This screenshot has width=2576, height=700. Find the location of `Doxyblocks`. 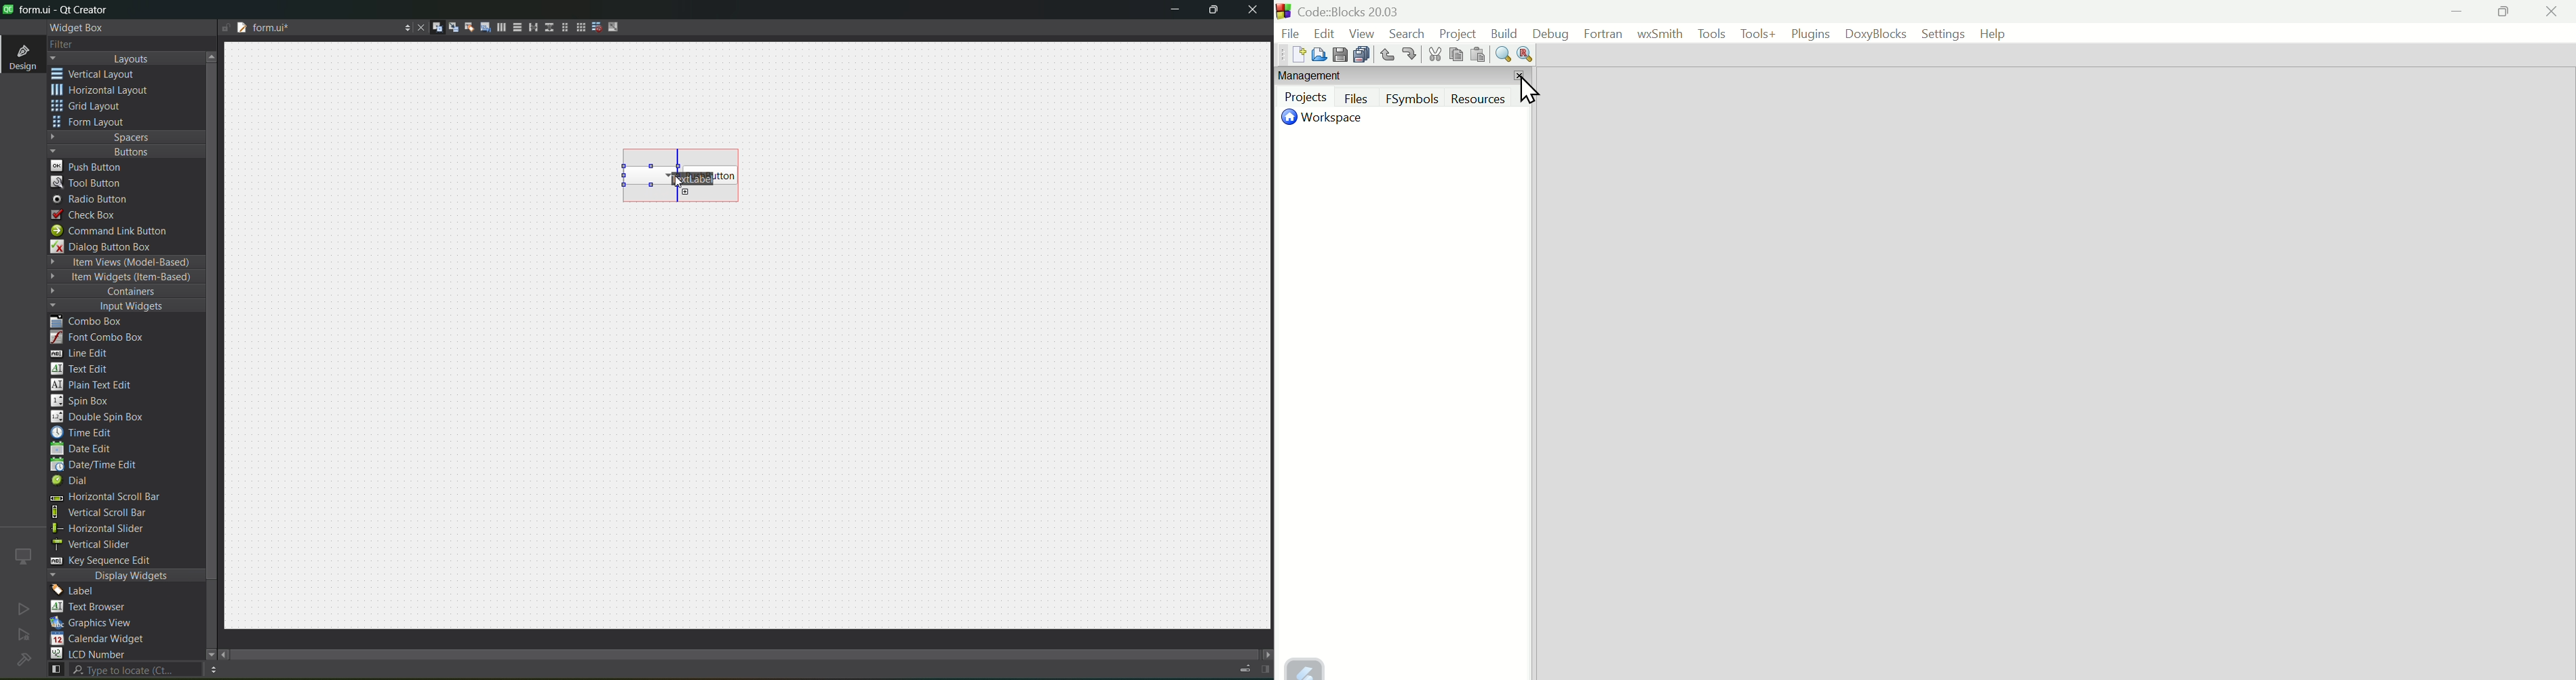

Doxyblocks is located at coordinates (1875, 33).